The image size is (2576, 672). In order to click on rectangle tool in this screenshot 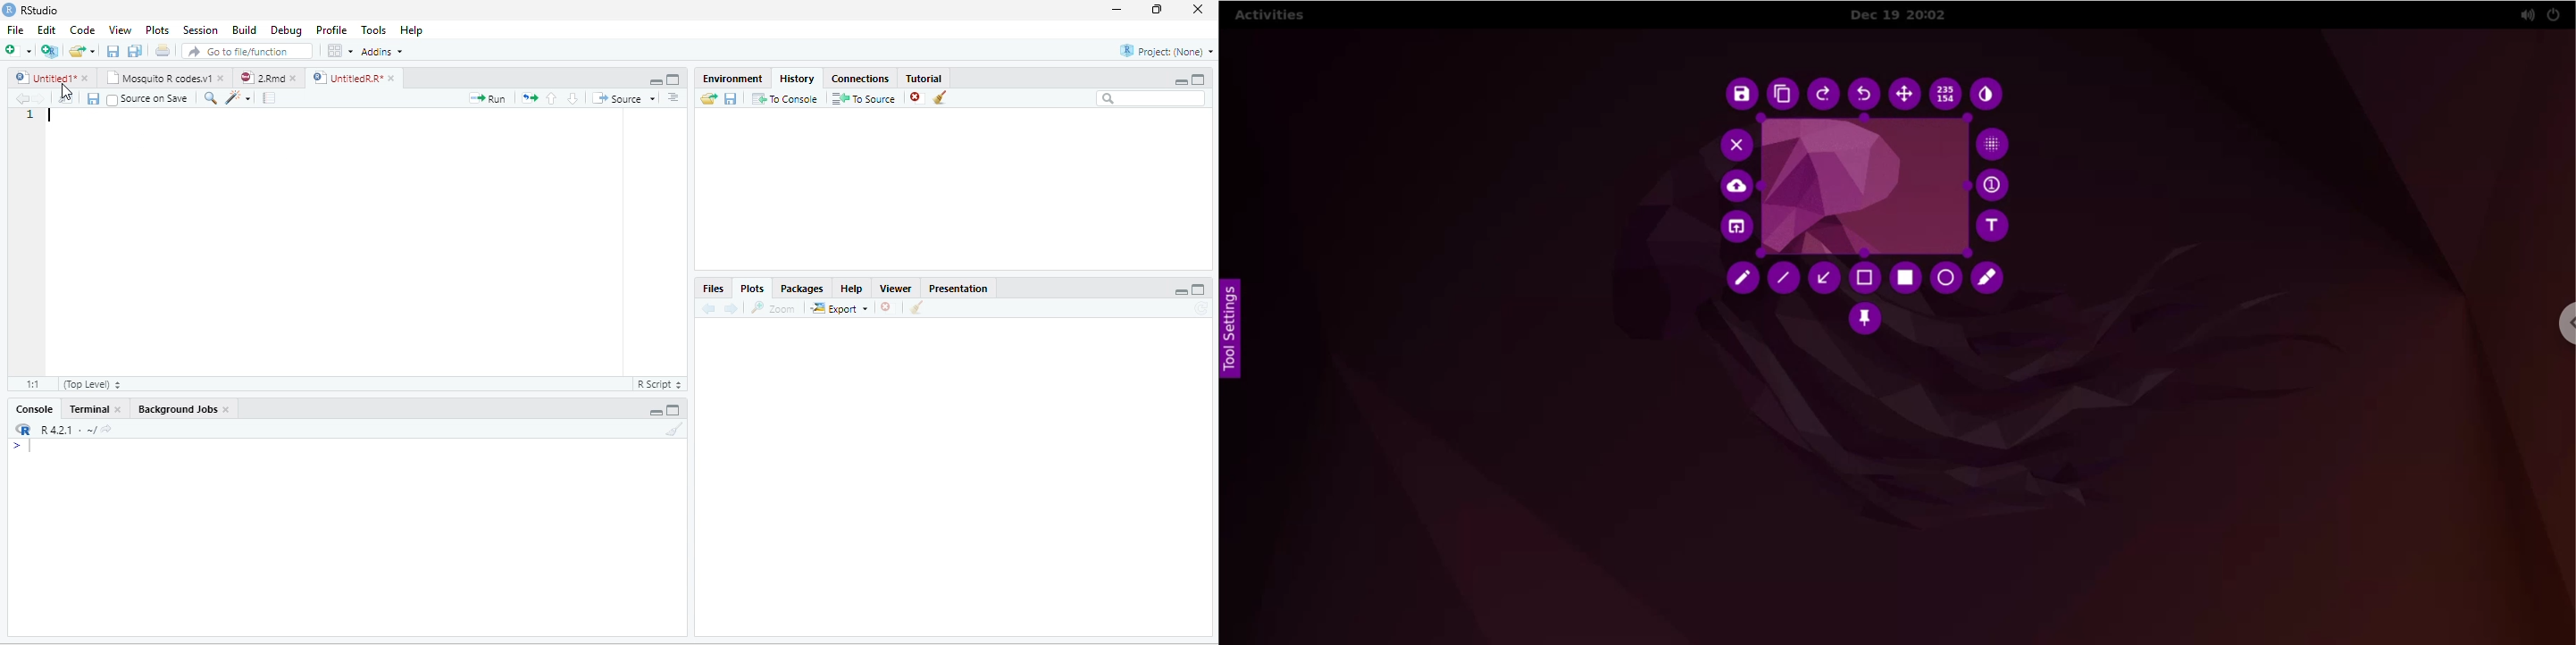, I will do `click(1908, 277)`.